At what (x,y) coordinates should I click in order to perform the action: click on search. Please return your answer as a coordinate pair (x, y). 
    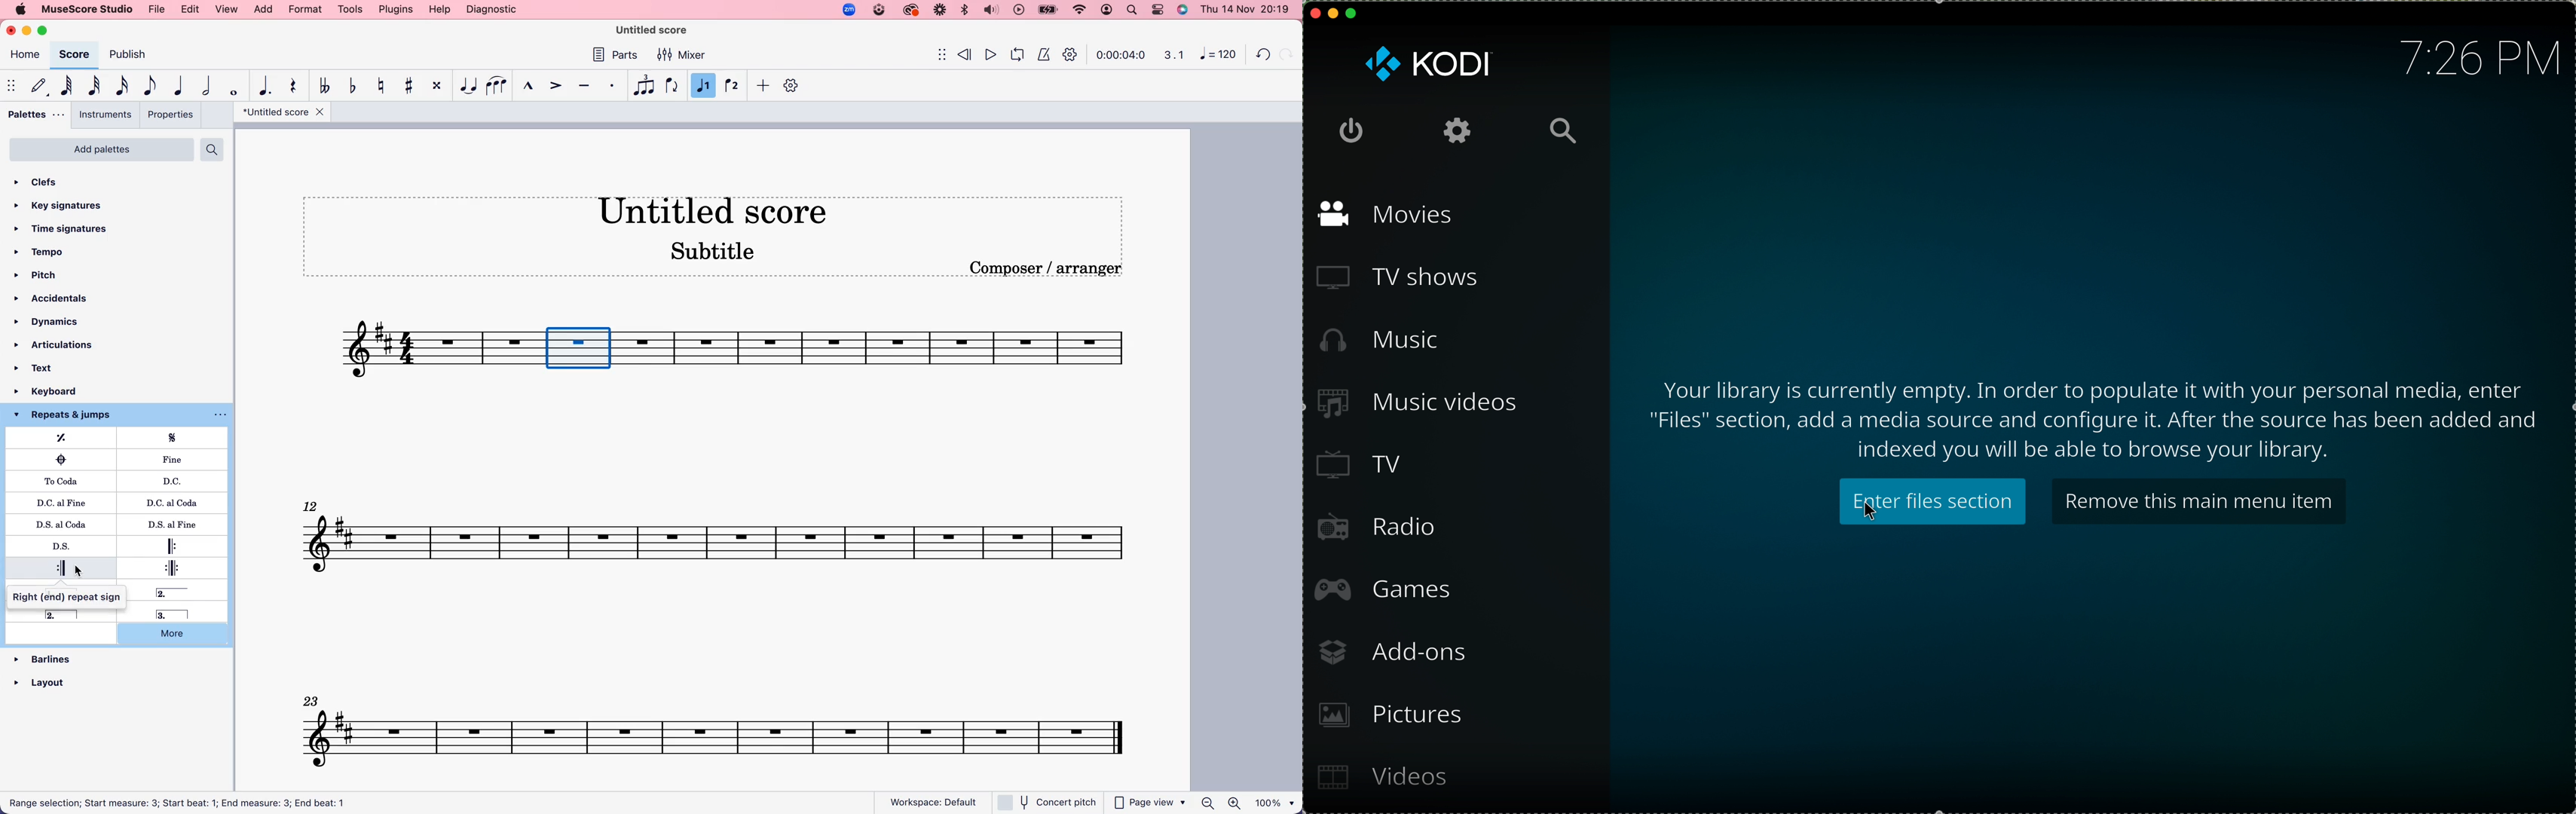
    Looking at the image, I should click on (213, 149).